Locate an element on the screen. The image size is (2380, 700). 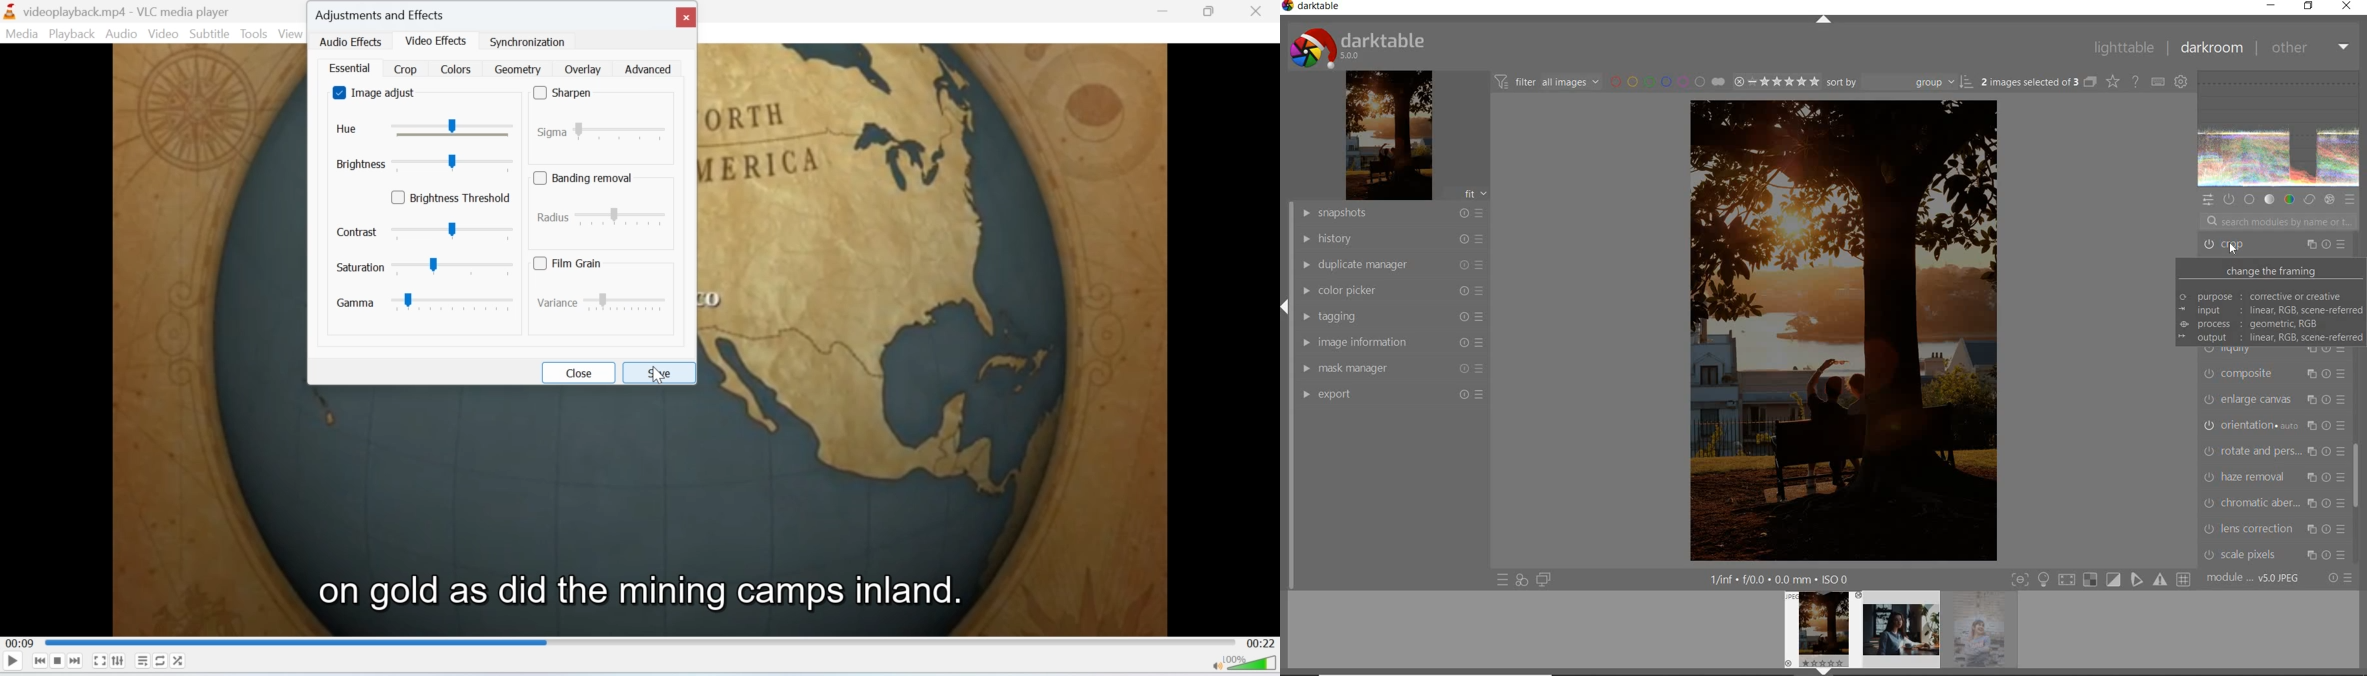
enlarge canvas is located at coordinates (2275, 400).